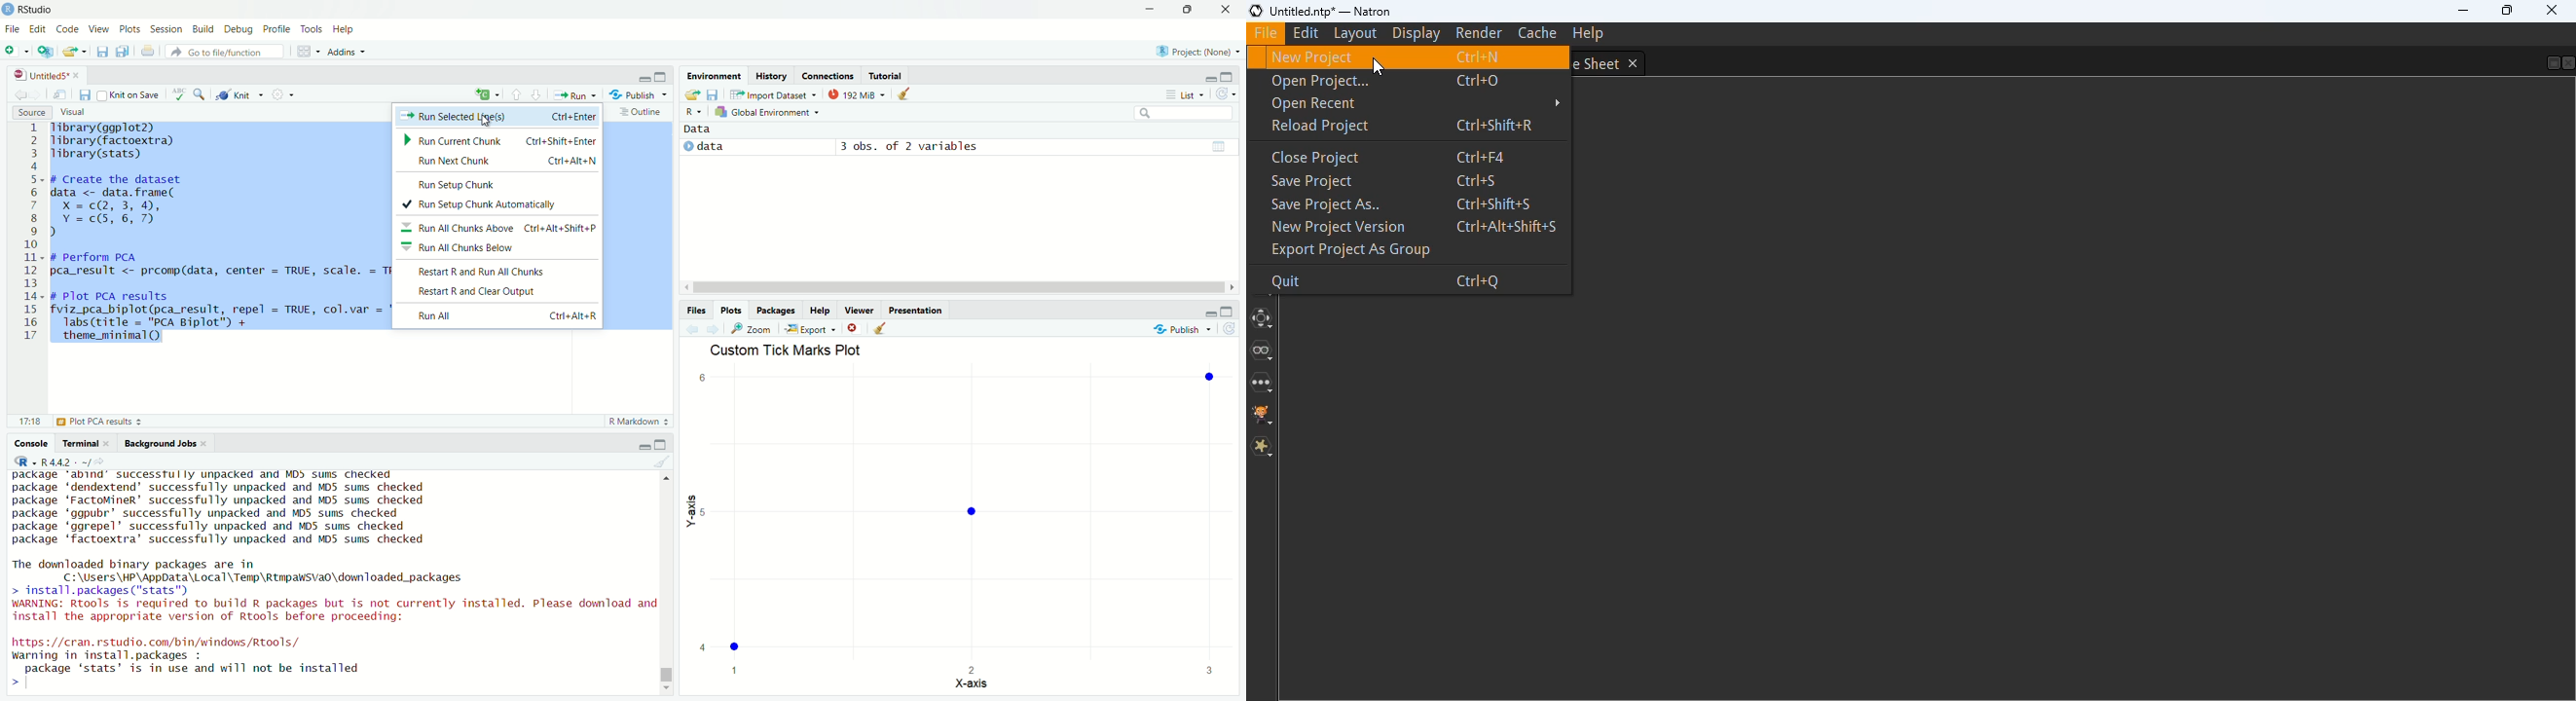 This screenshot has height=728, width=2576. What do you see at coordinates (498, 290) in the screenshot?
I see `restart and clear output` at bounding box center [498, 290].